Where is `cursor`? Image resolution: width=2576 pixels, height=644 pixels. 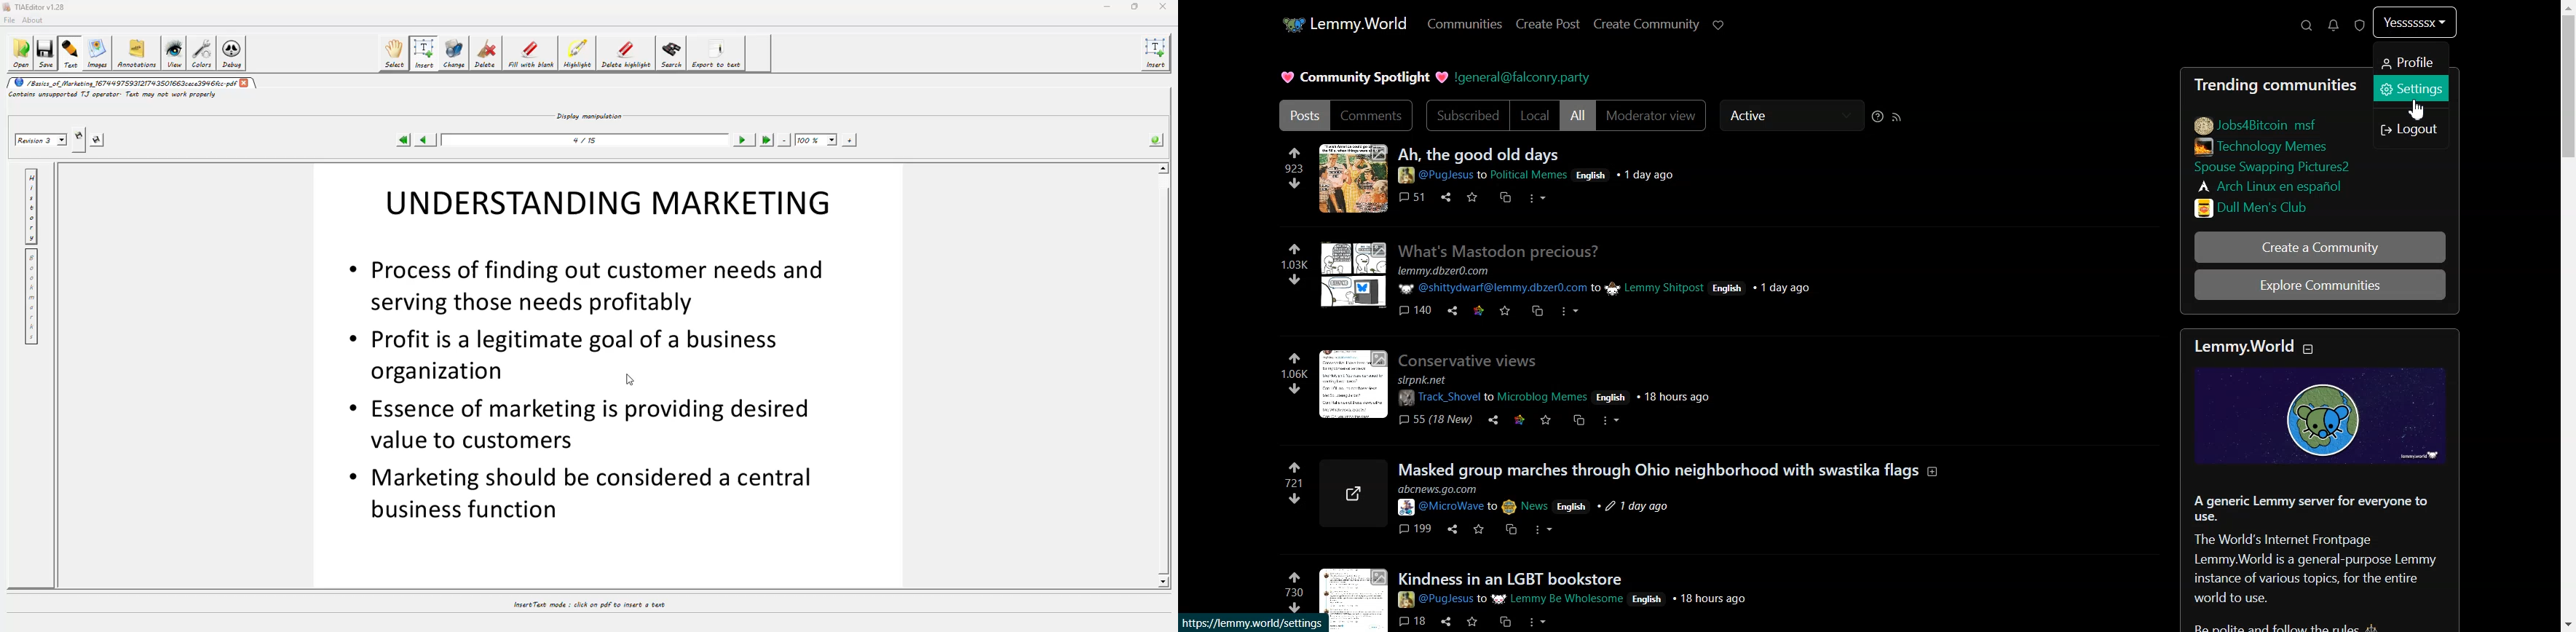 cursor is located at coordinates (2422, 110).